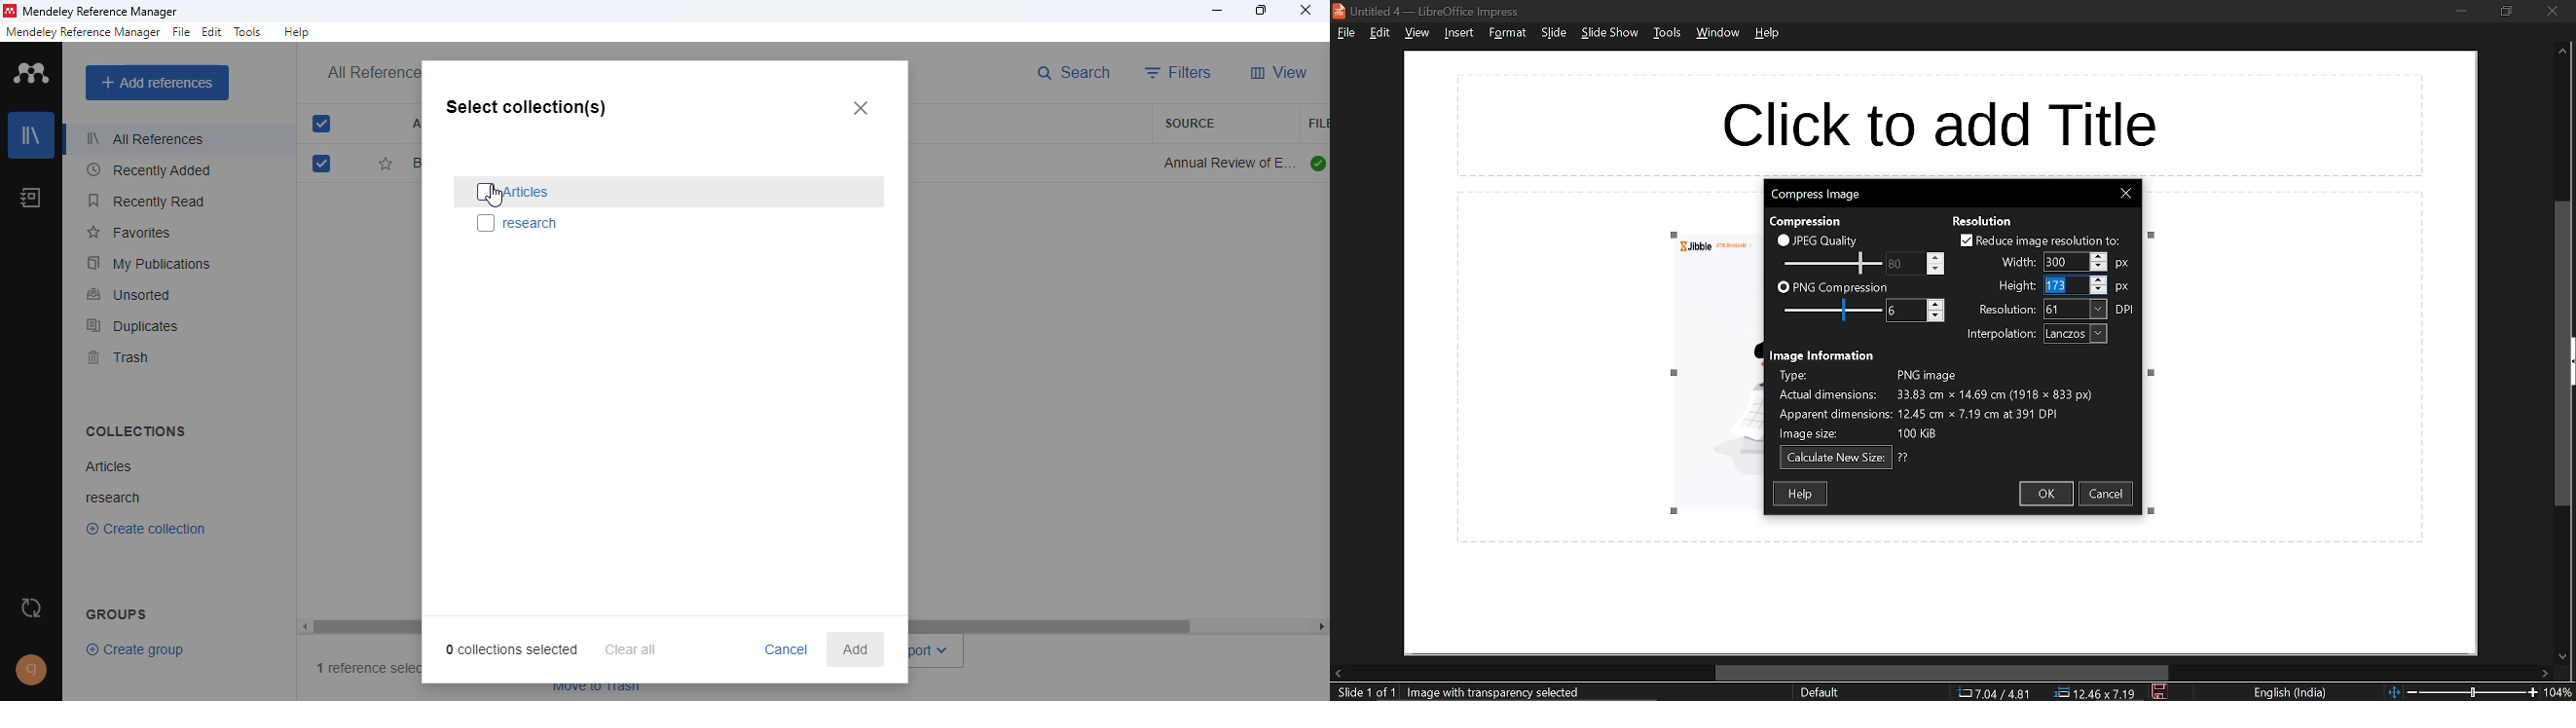  What do you see at coordinates (83, 32) in the screenshot?
I see `mendeley reference manager` at bounding box center [83, 32].